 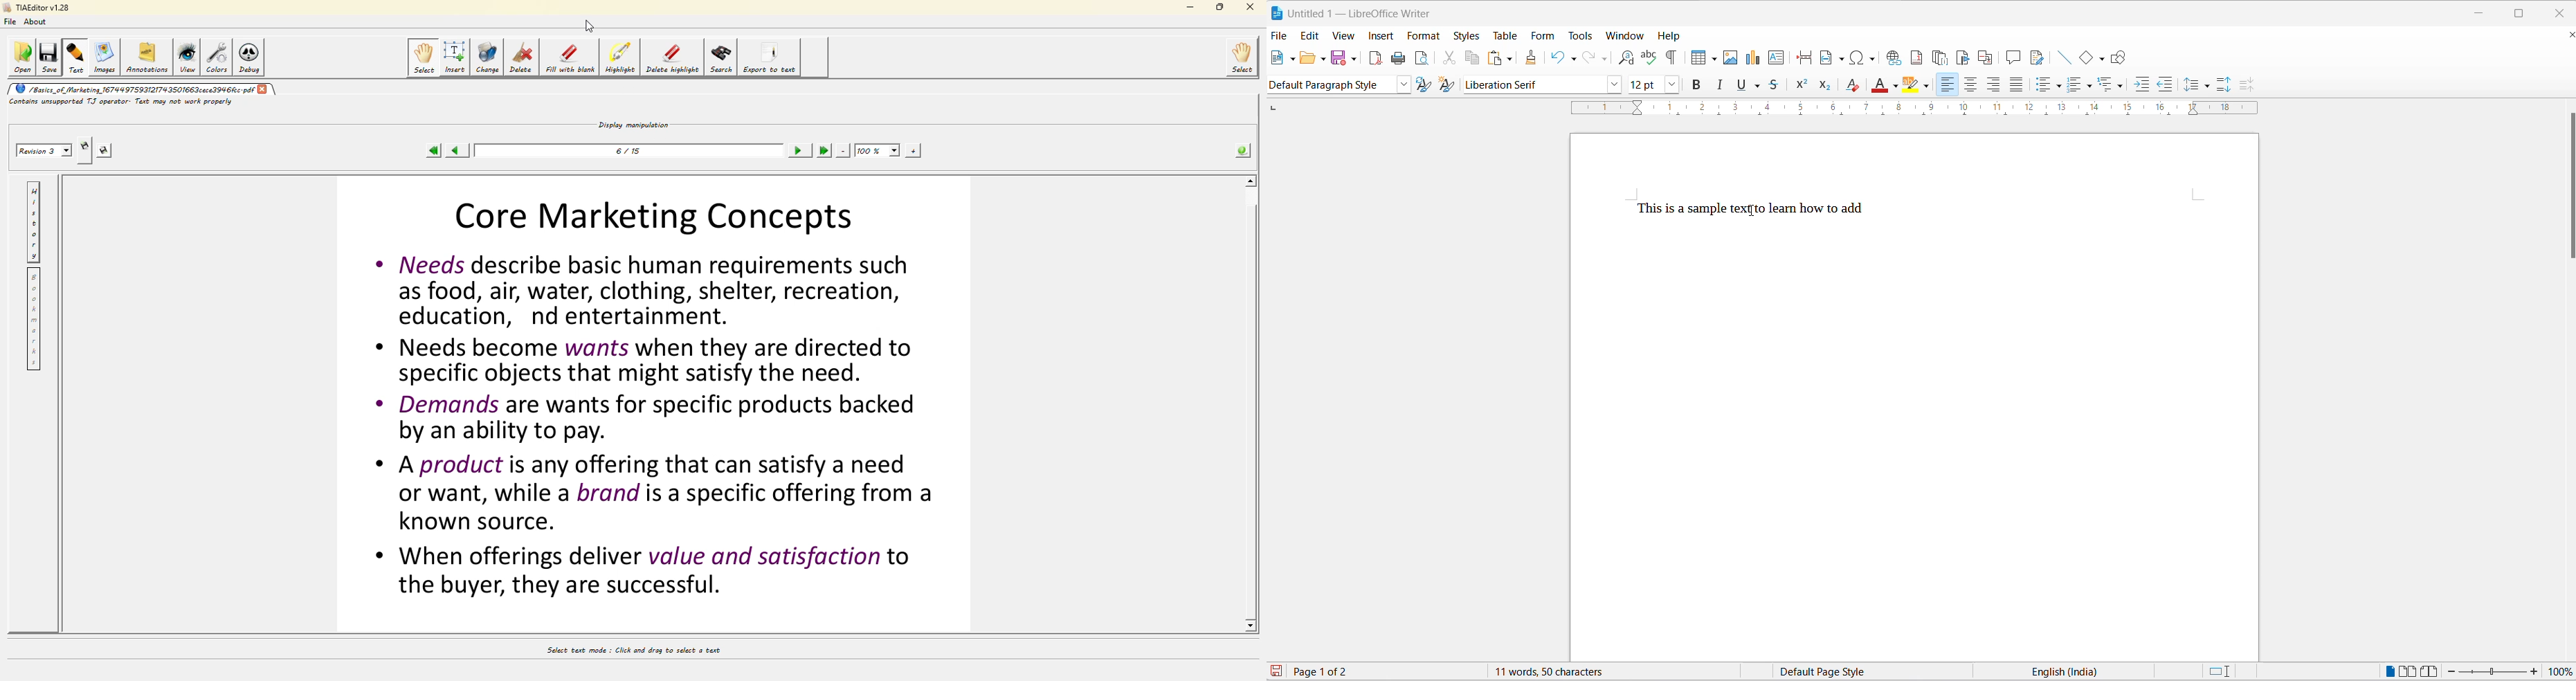 What do you see at coordinates (1779, 87) in the screenshot?
I see `strike through` at bounding box center [1779, 87].